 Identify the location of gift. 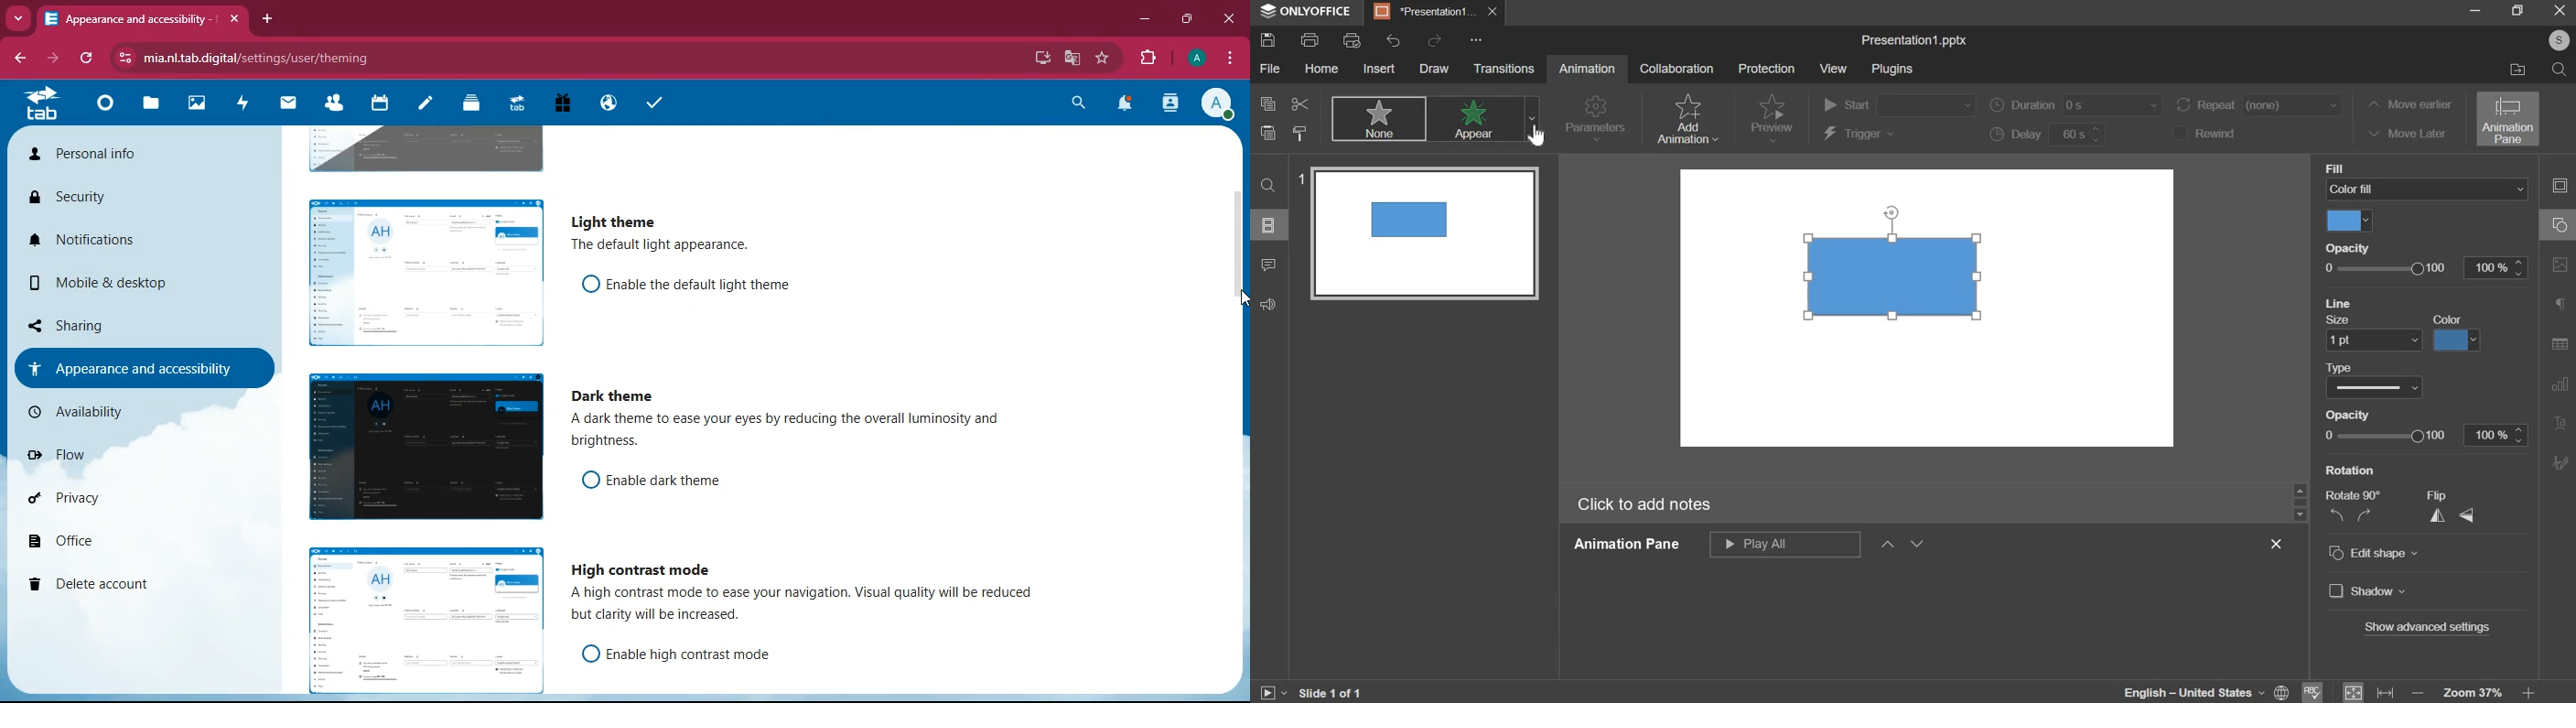
(558, 104).